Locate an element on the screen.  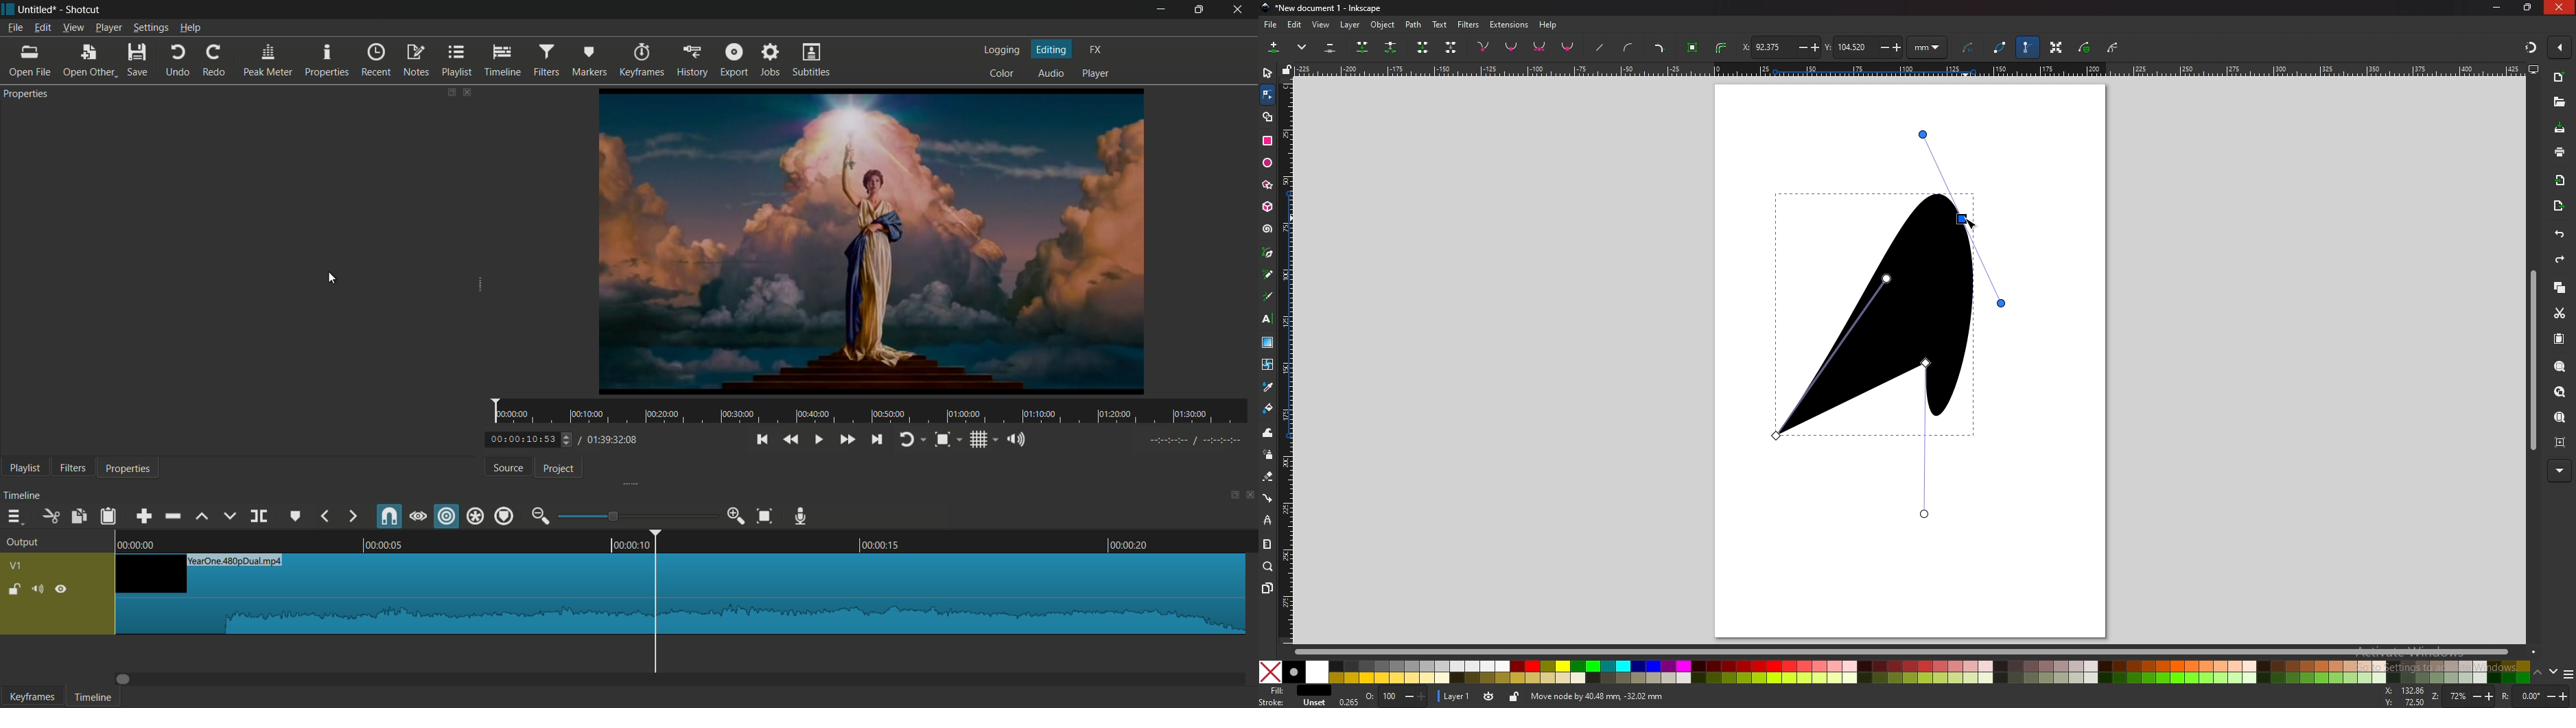
0.00.00 is located at coordinates (136, 544).